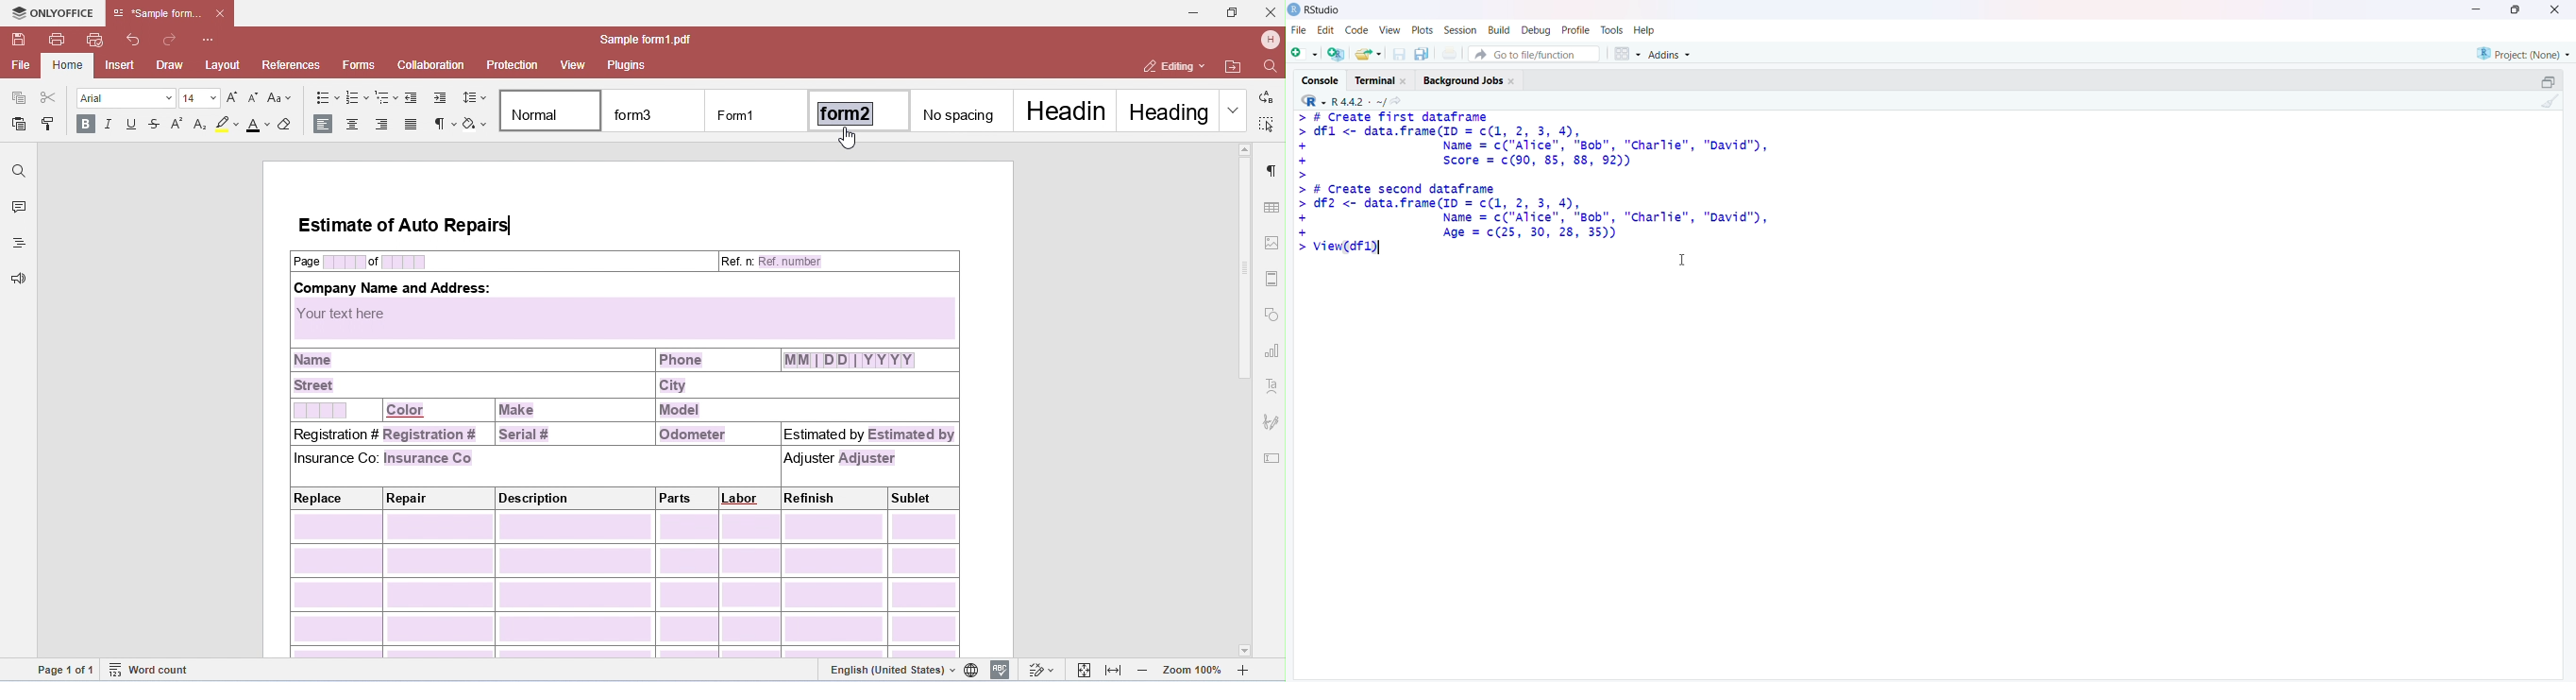 The image size is (2576, 700). Describe the element at coordinates (1400, 54) in the screenshot. I see `save` at that location.